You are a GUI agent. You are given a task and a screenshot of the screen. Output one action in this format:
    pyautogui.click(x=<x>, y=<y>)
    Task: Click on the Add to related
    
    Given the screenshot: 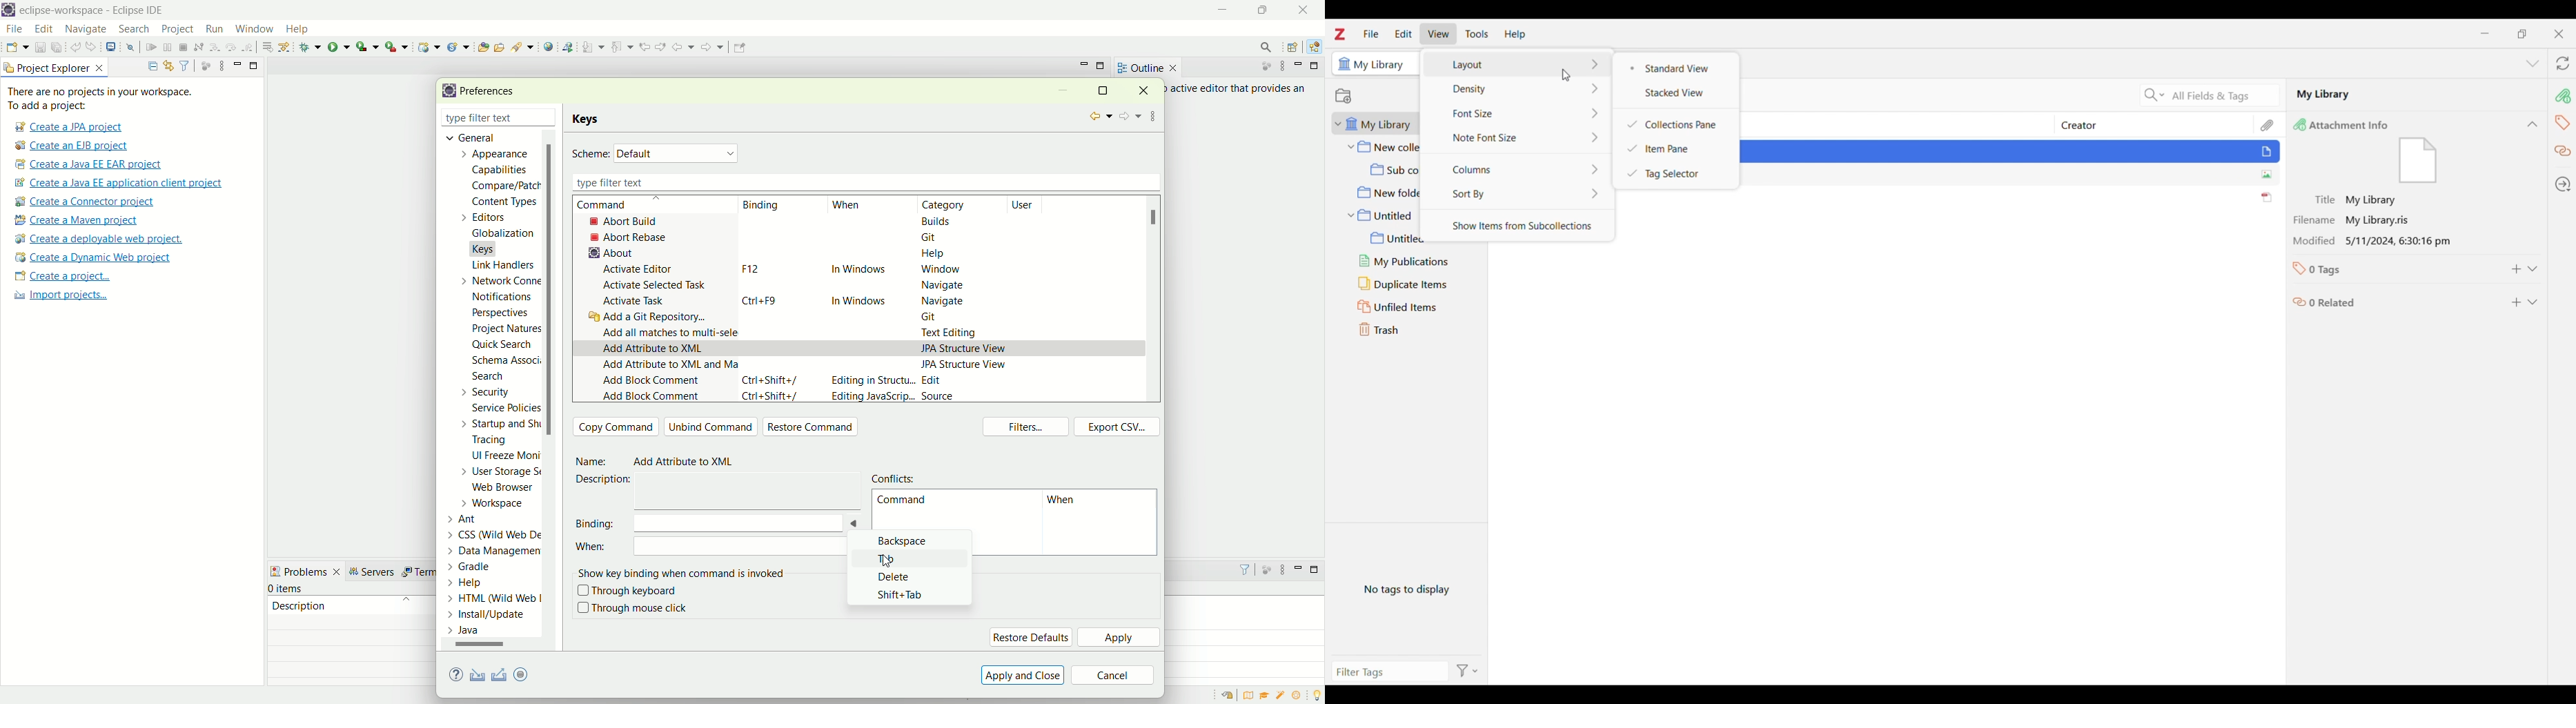 What is the action you would take?
    pyautogui.click(x=2516, y=302)
    